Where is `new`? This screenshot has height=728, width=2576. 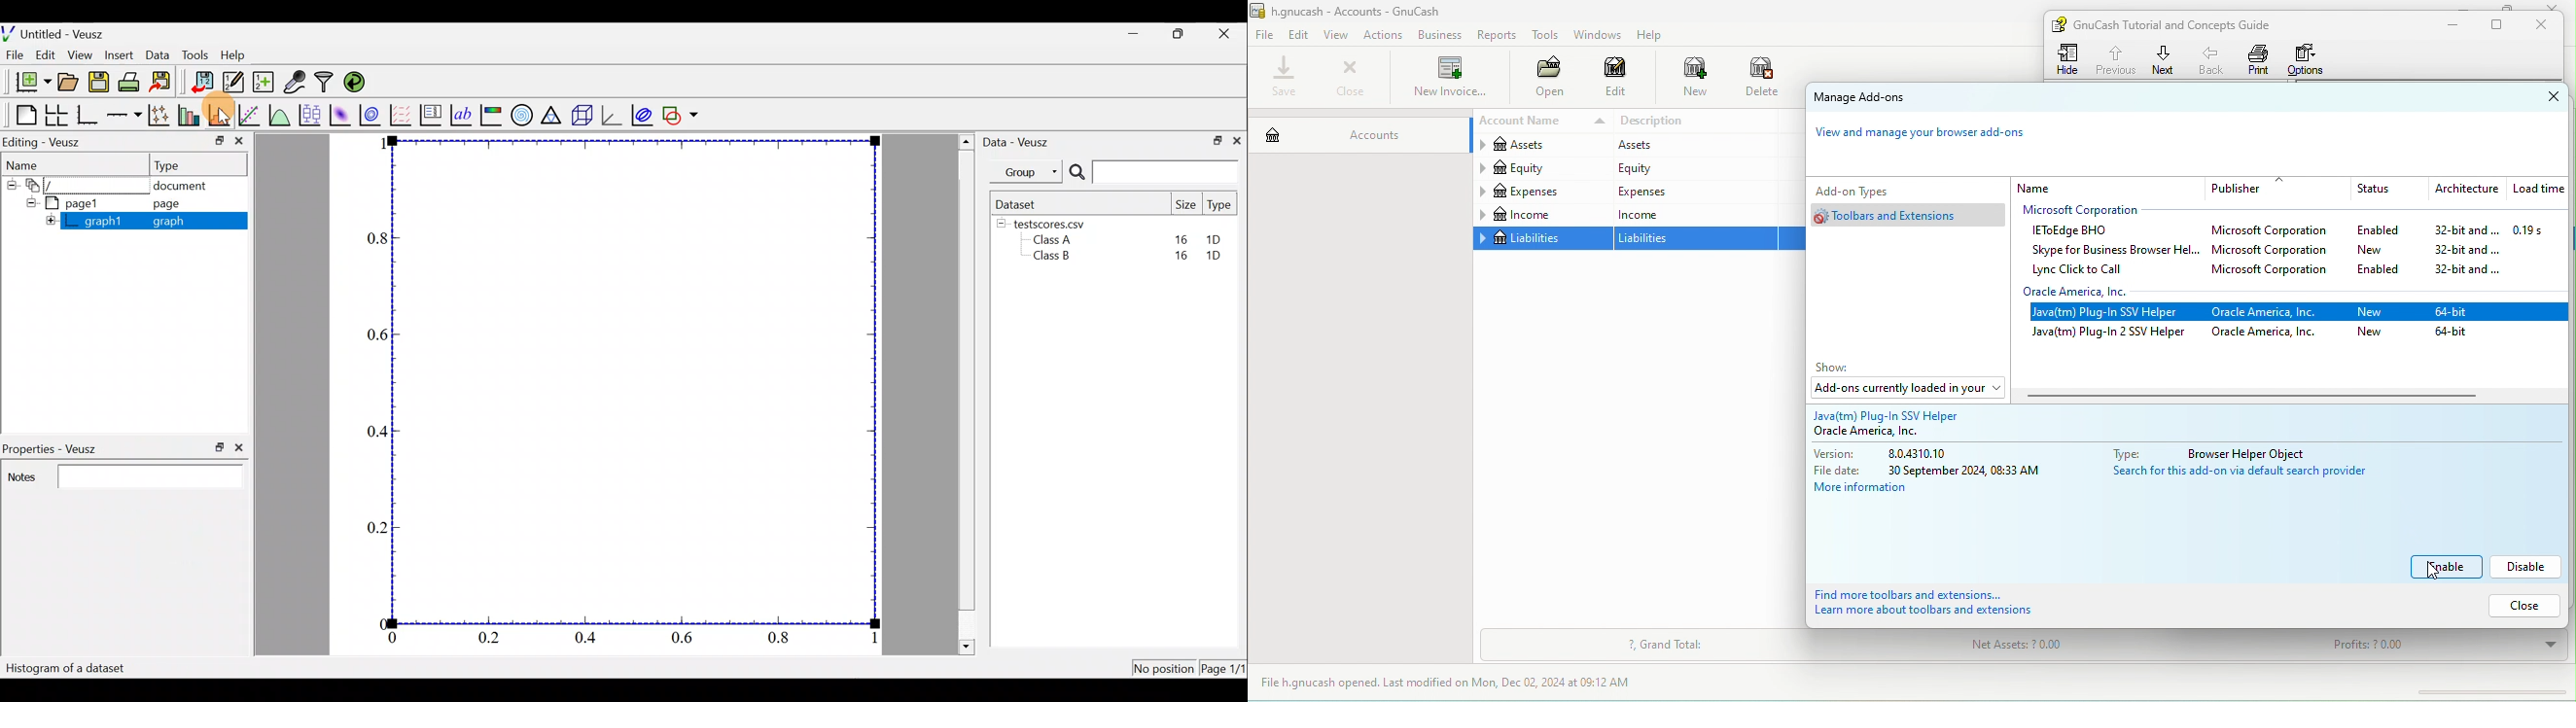
new is located at coordinates (2373, 333).